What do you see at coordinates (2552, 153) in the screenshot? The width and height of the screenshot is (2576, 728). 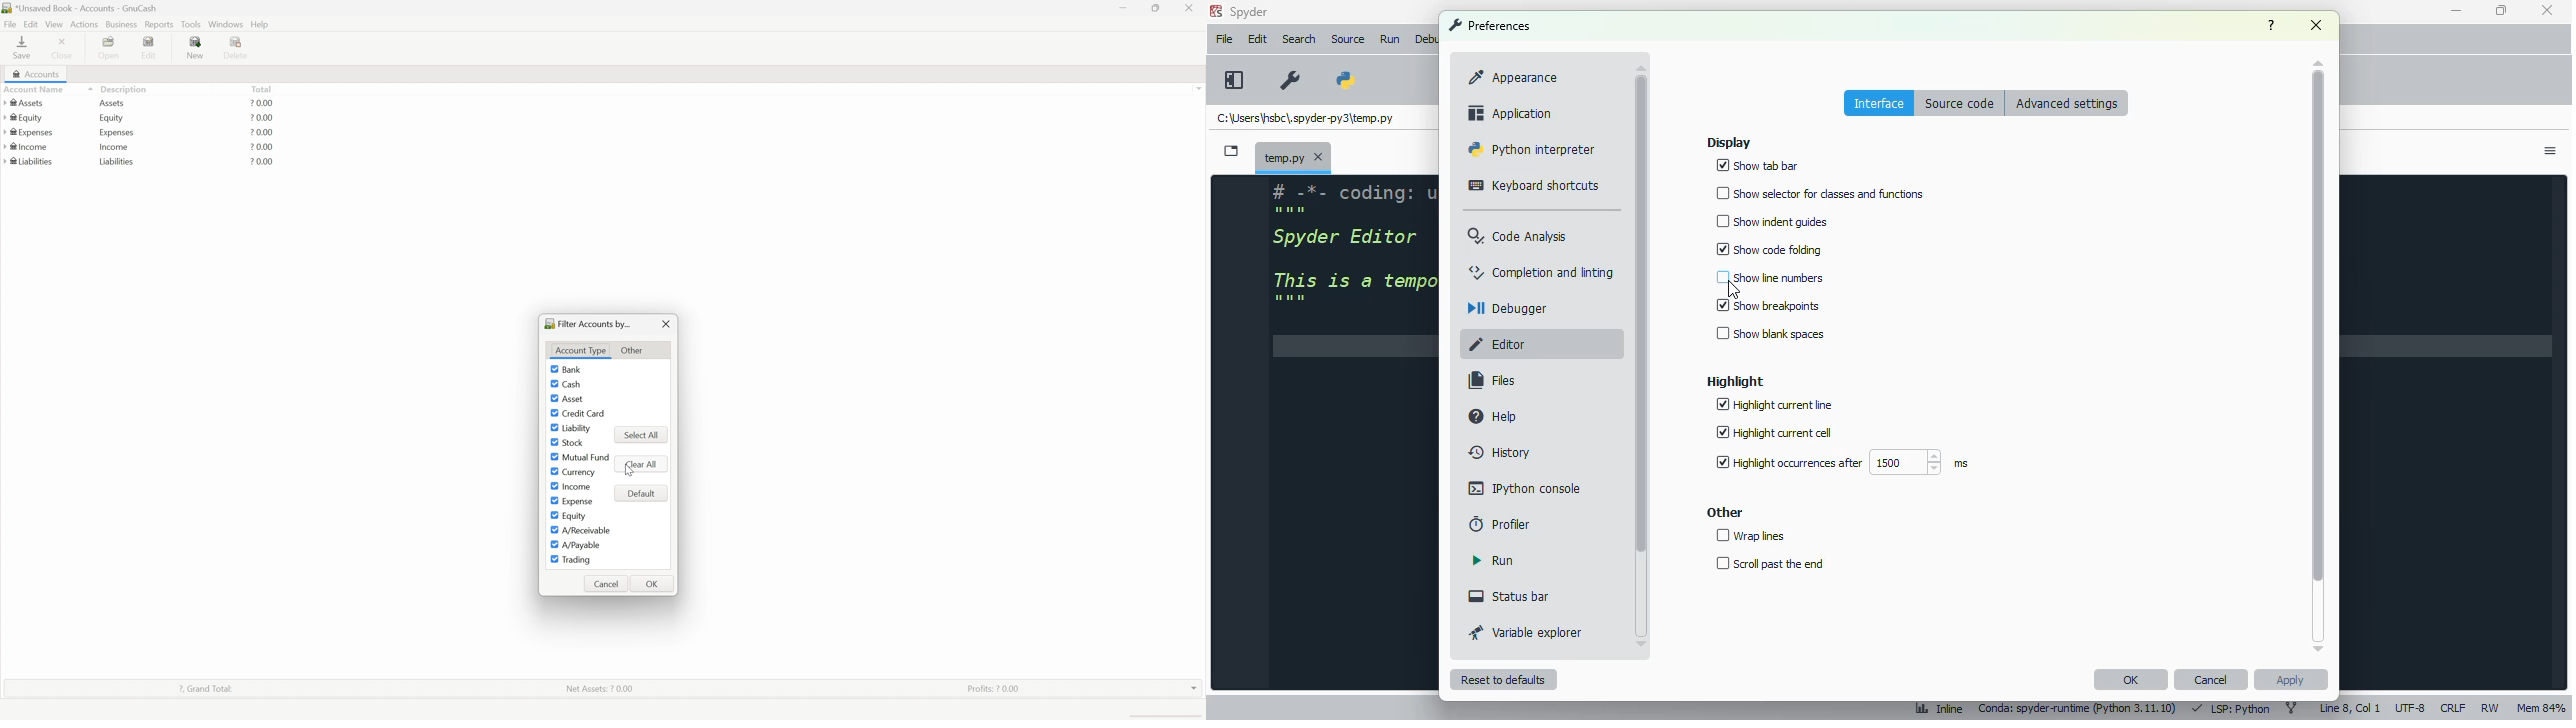 I see `options` at bounding box center [2552, 153].